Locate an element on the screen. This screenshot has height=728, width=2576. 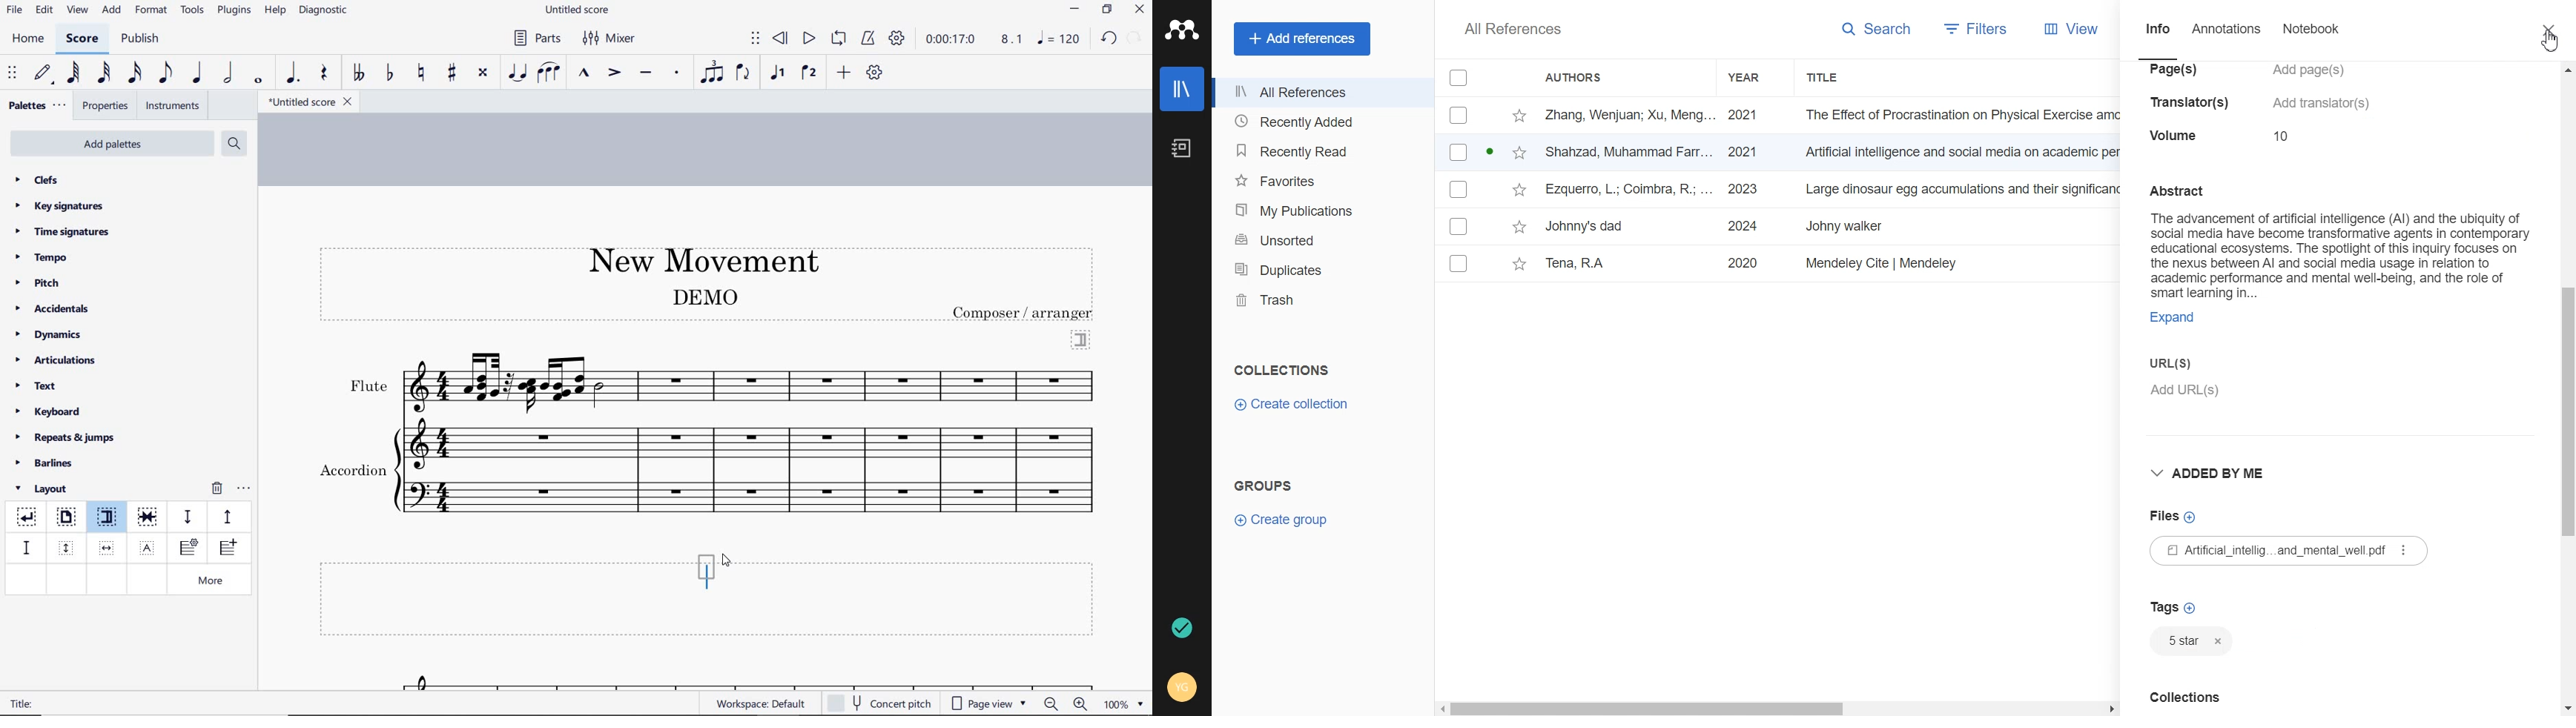
text is located at coordinates (704, 296).